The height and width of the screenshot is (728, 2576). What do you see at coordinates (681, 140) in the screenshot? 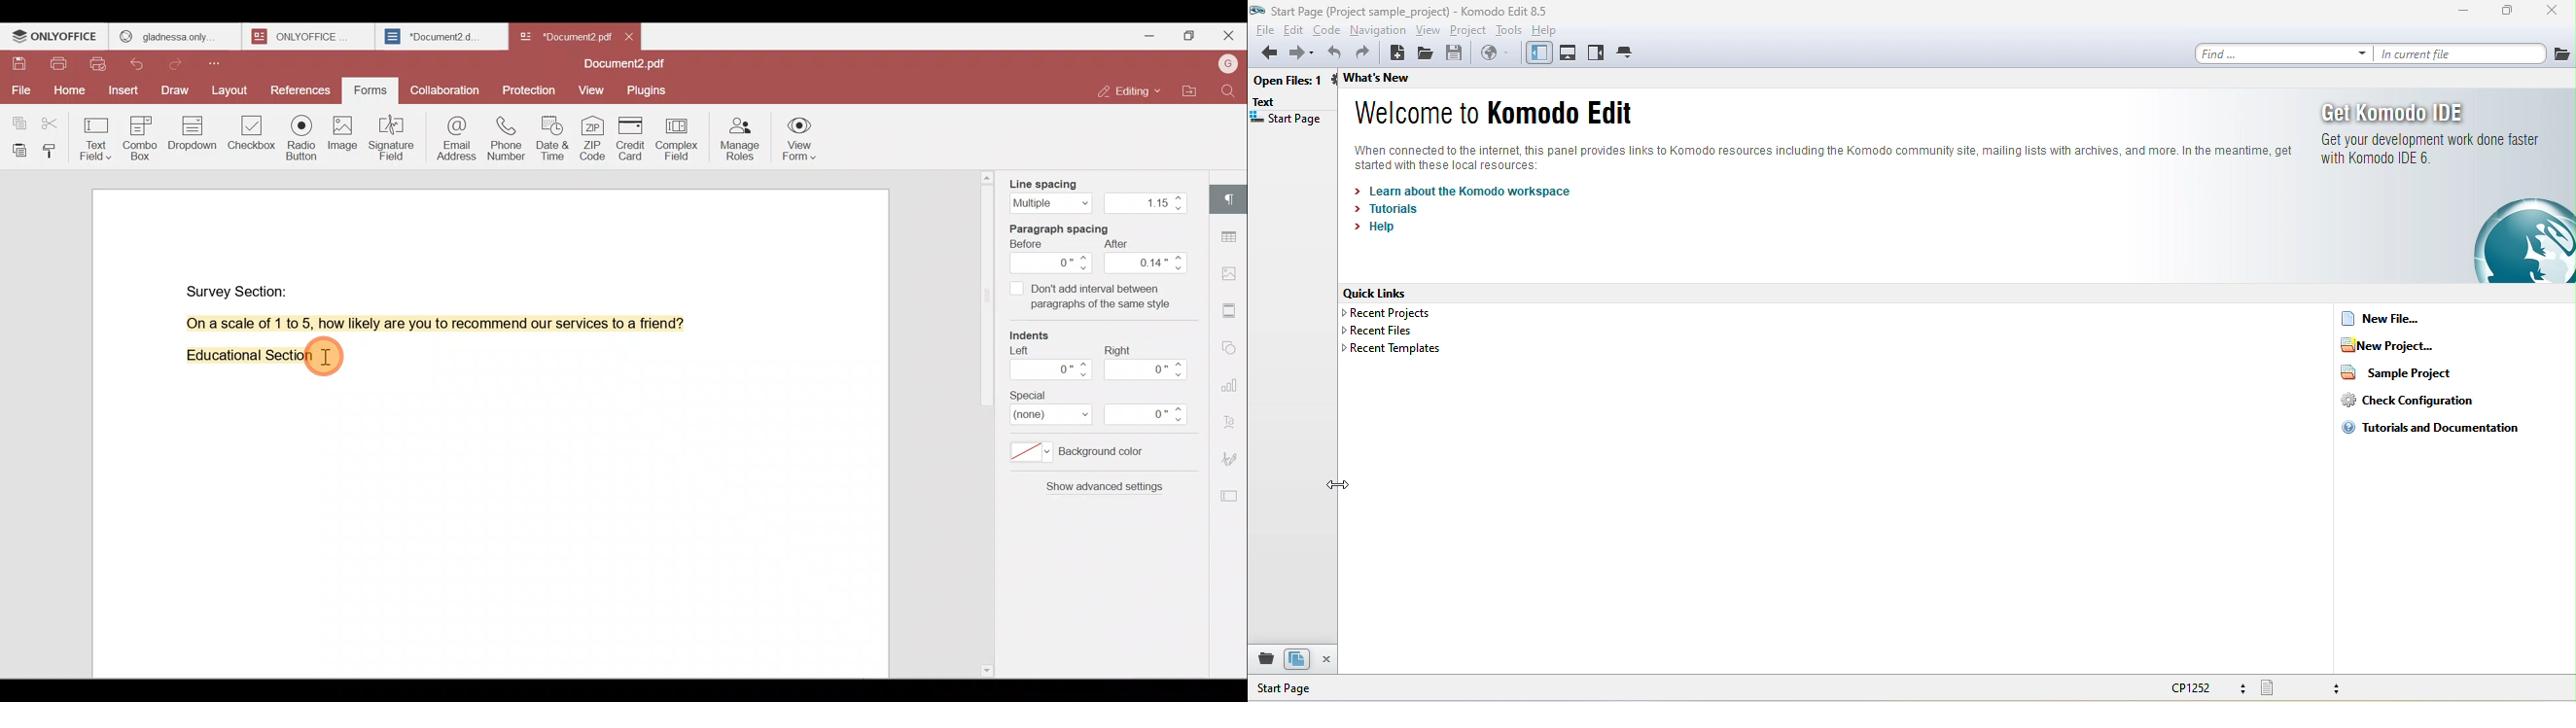
I see `Complex field` at bounding box center [681, 140].